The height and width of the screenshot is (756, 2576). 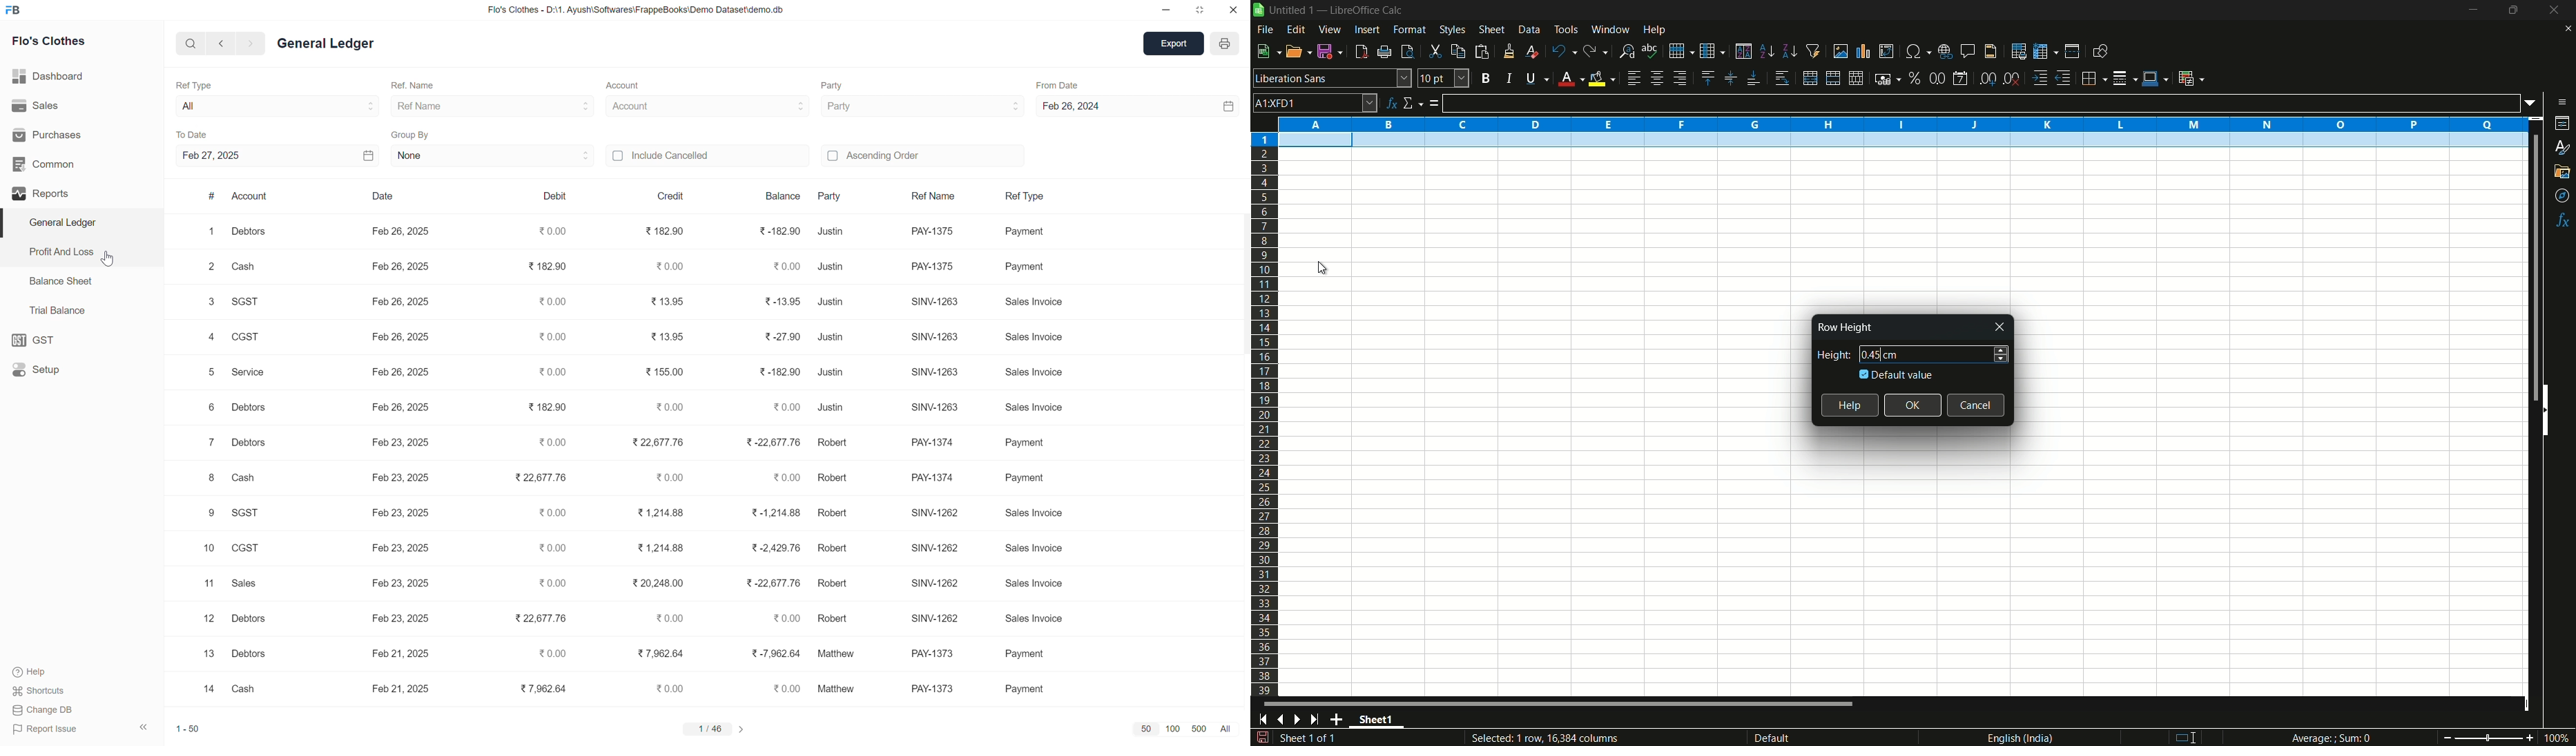 What do you see at coordinates (935, 584) in the screenshot?
I see `SINV-1262` at bounding box center [935, 584].